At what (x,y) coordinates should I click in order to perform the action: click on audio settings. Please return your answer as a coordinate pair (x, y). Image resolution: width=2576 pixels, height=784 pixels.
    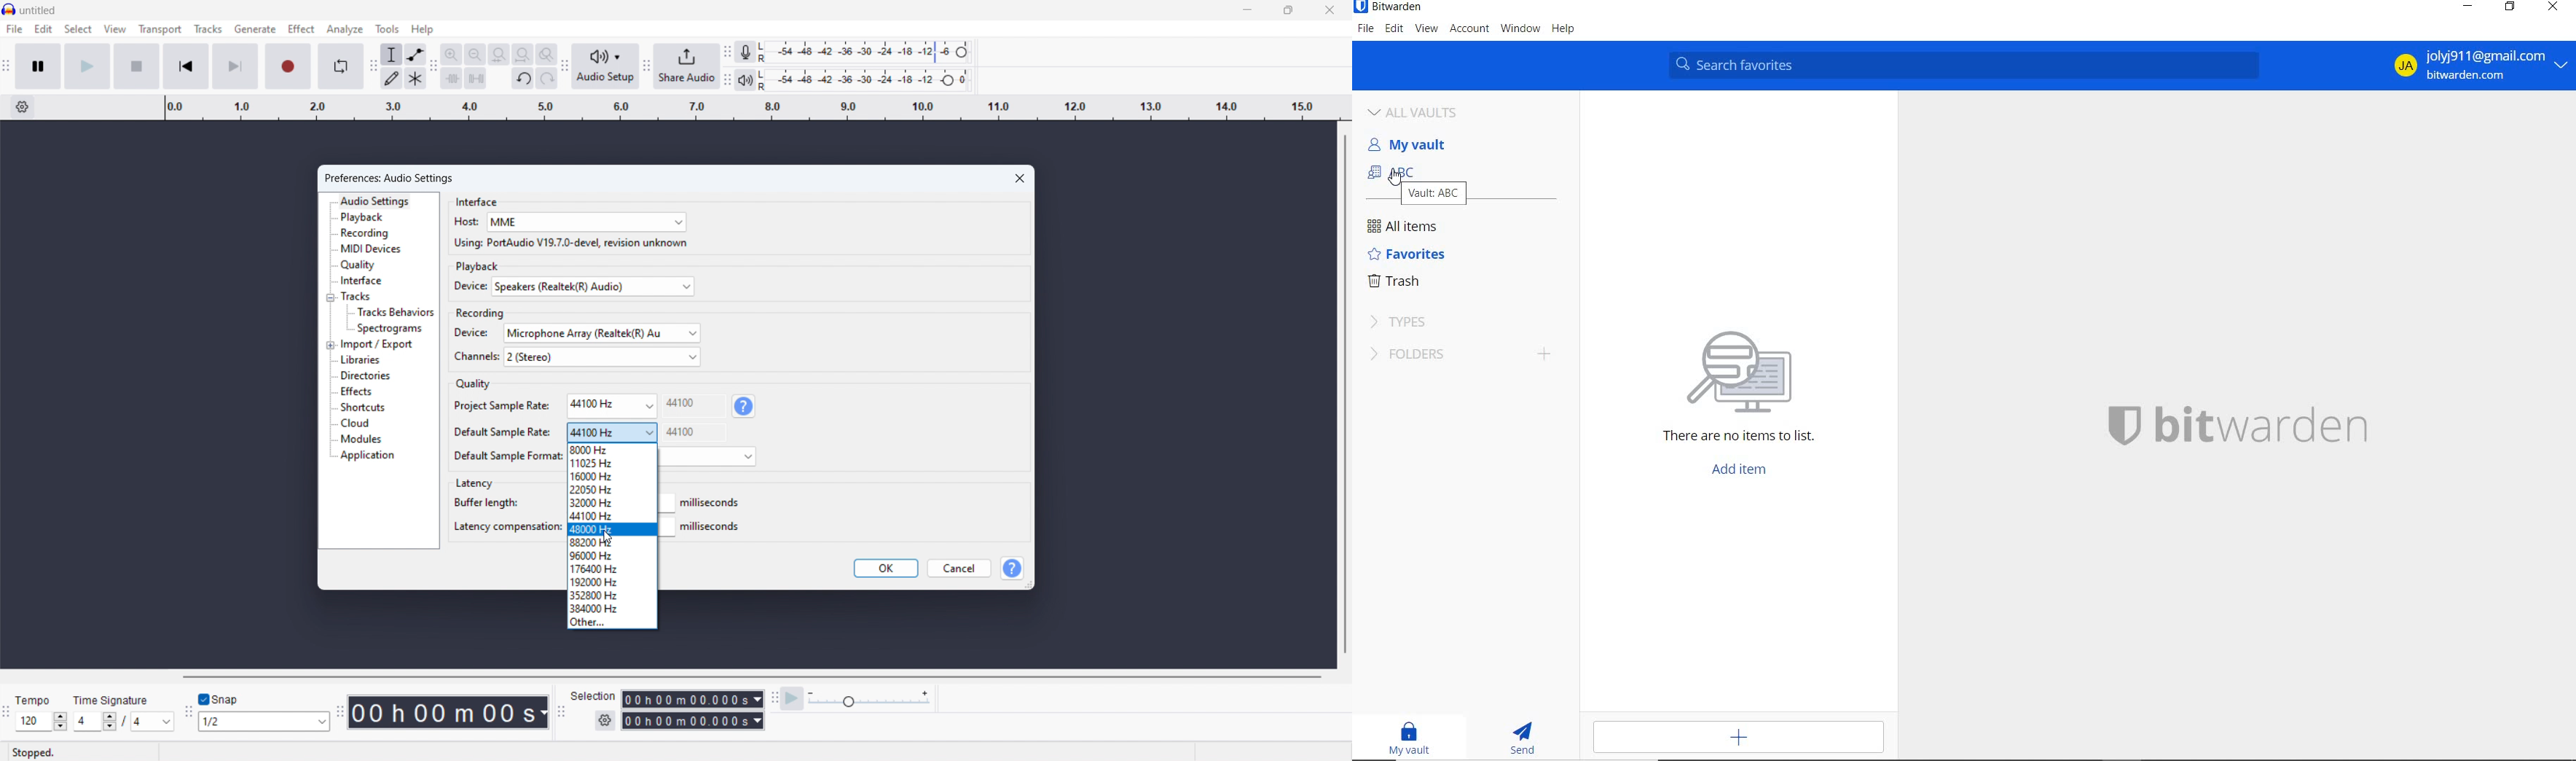
    Looking at the image, I should click on (375, 202).